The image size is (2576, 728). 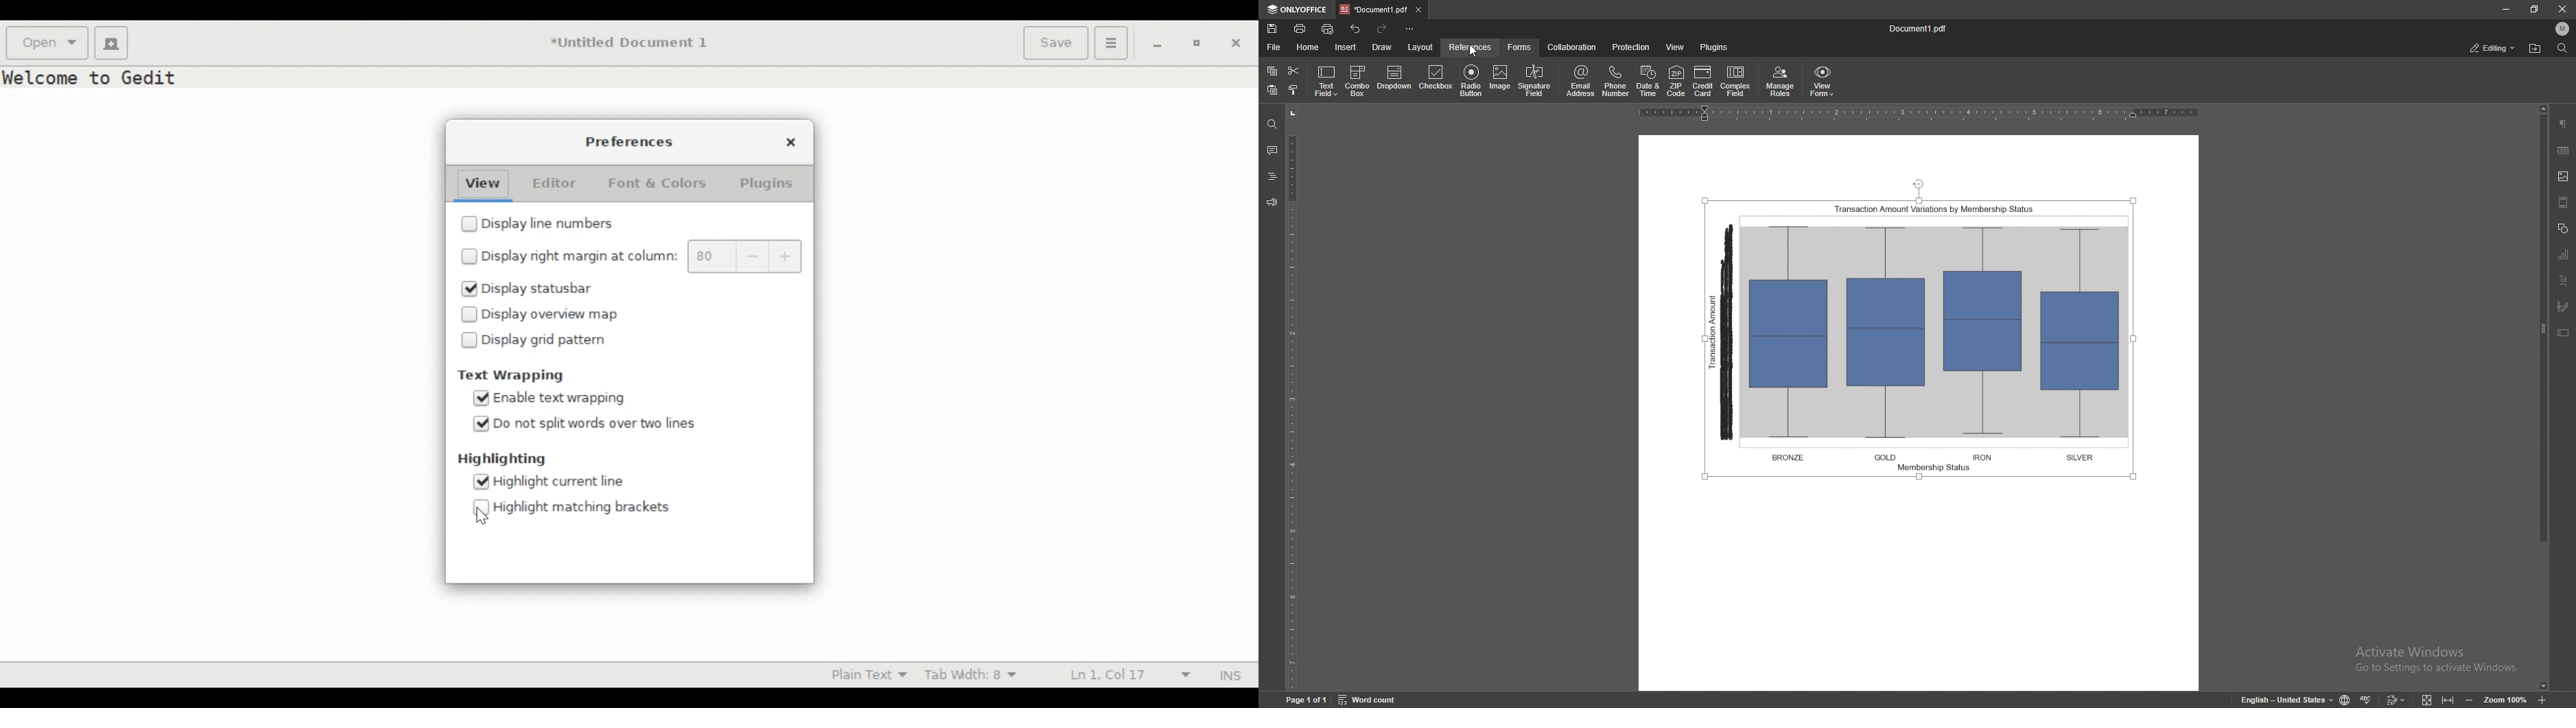 I want to click on page, so click(x=1305, y=698).